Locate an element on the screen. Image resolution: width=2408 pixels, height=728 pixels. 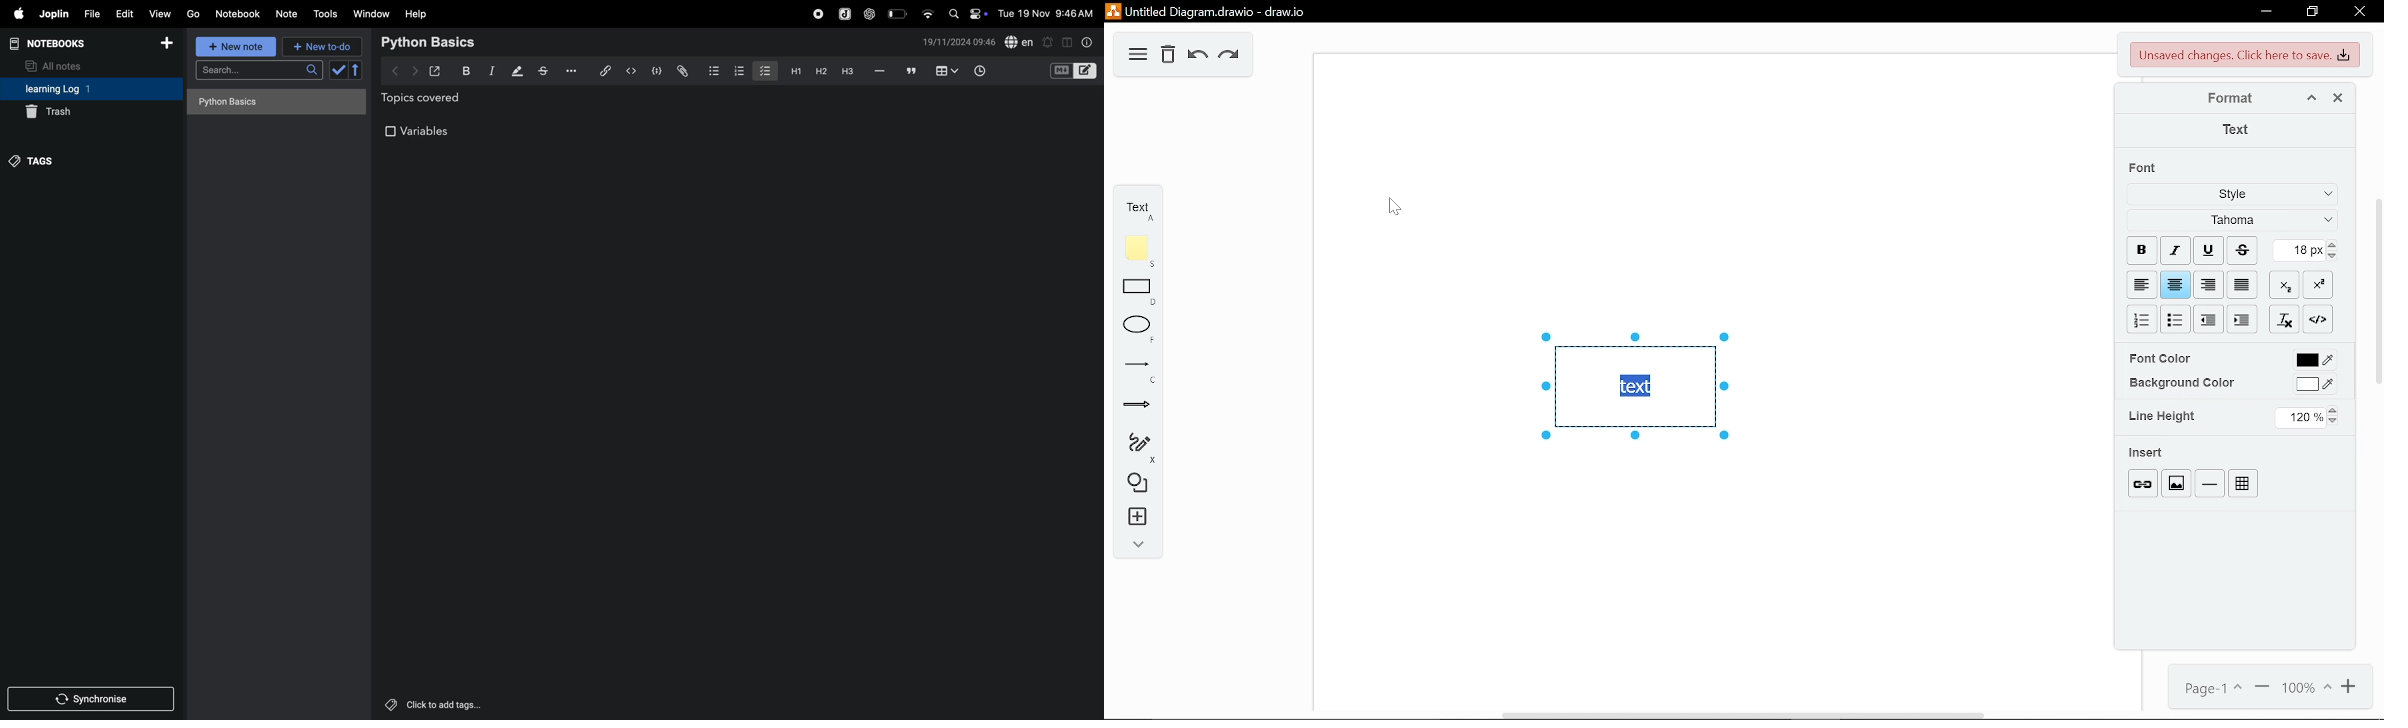
italic is located at coordinates (2175, 250).